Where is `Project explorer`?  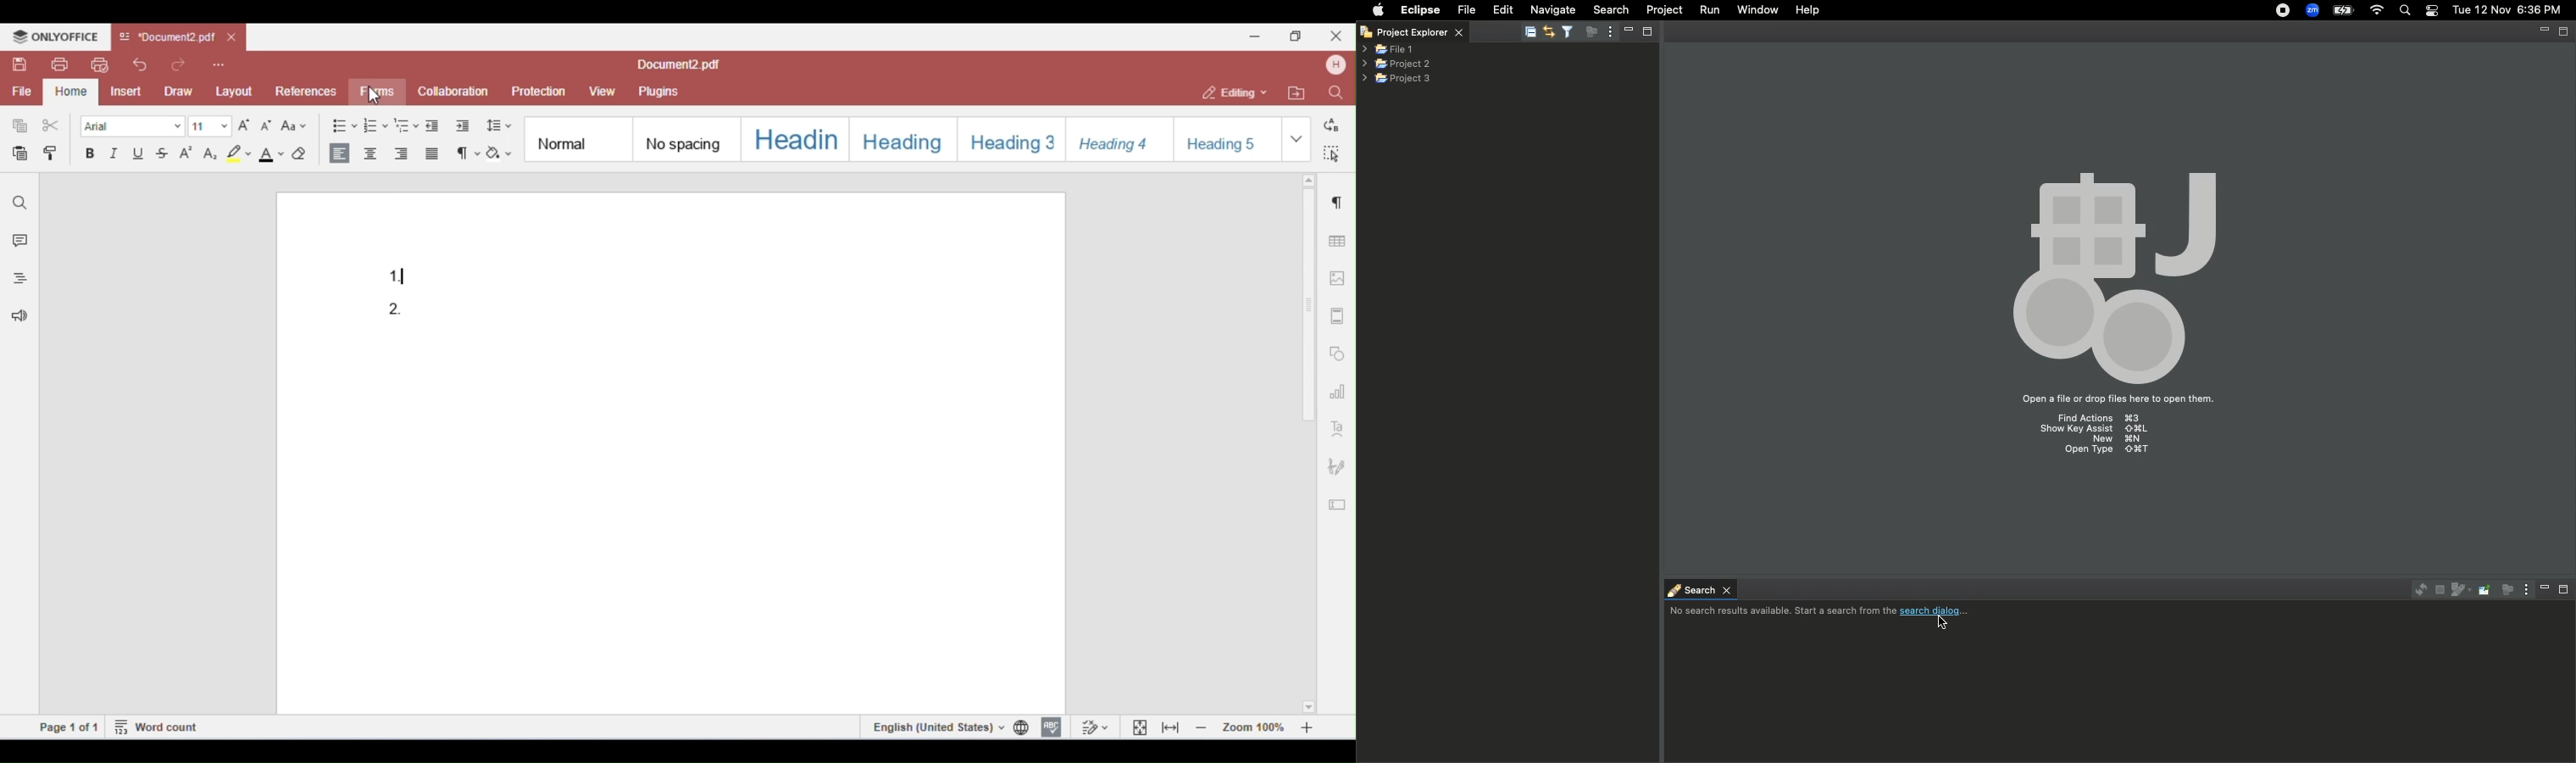 Project explorer is located at coordinates (1424, 31).